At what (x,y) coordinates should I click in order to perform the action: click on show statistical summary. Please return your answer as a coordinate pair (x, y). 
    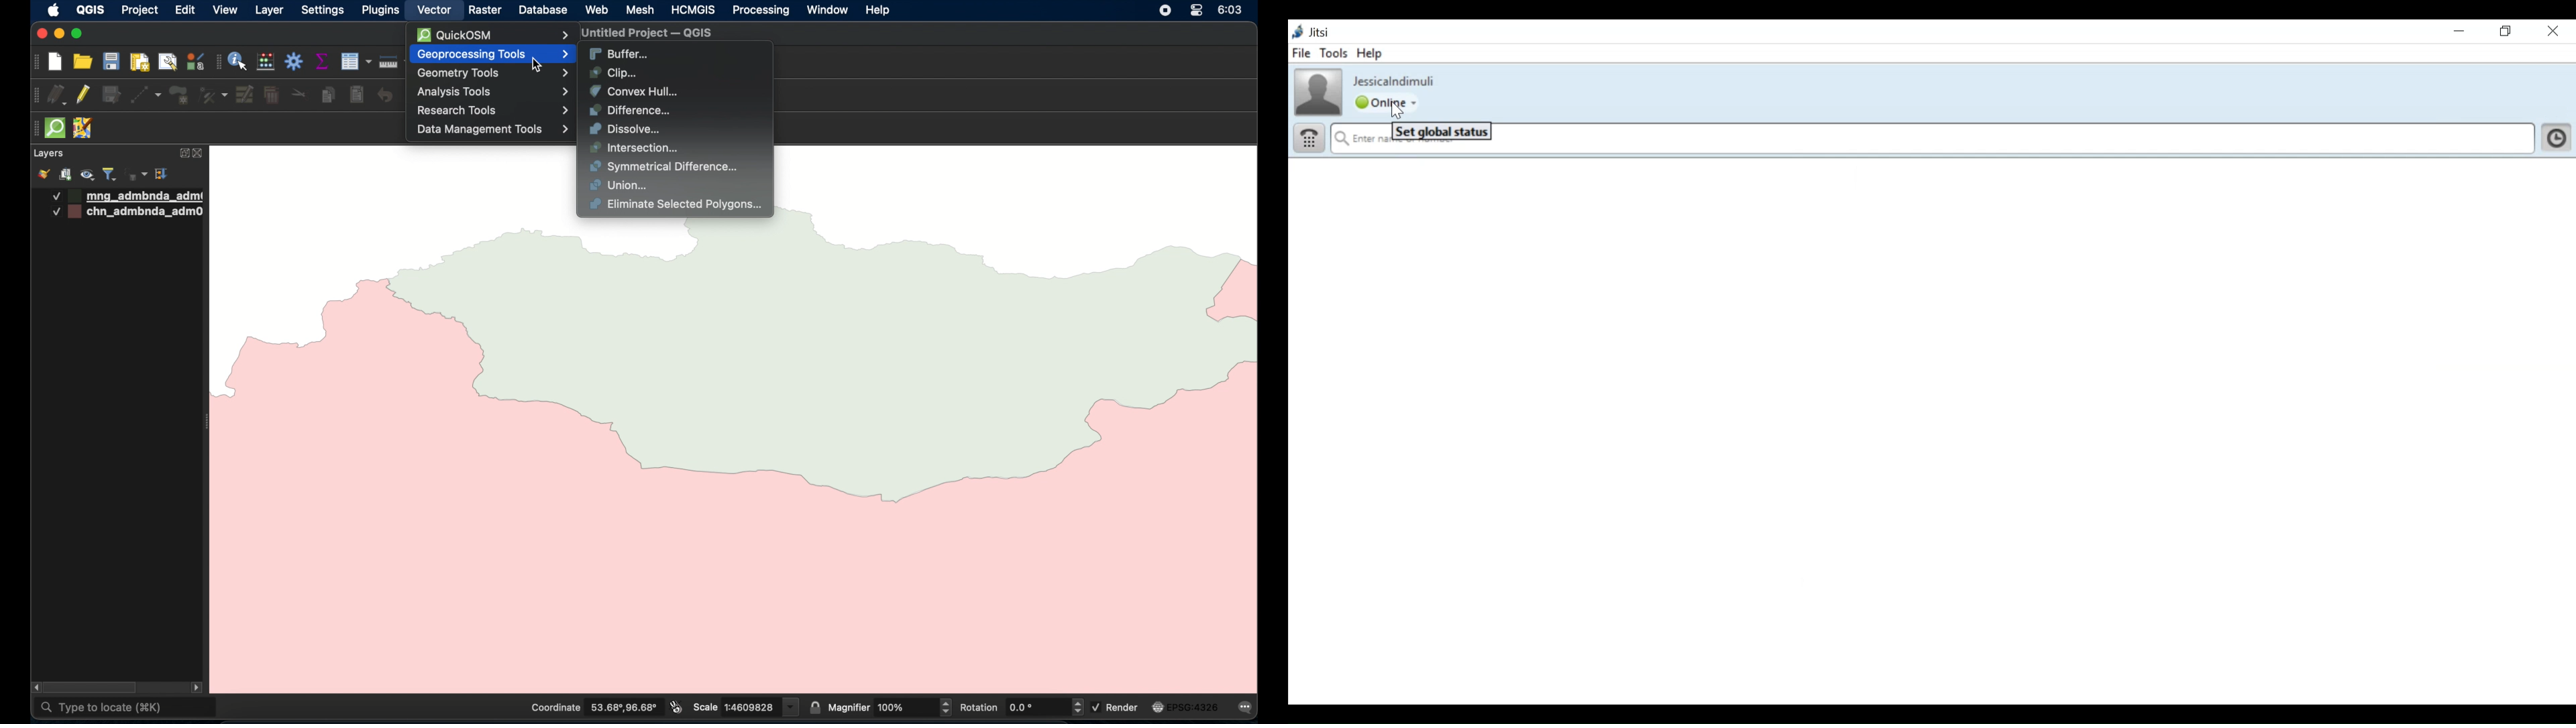
    Looking at the image, I should click on (323, 61).